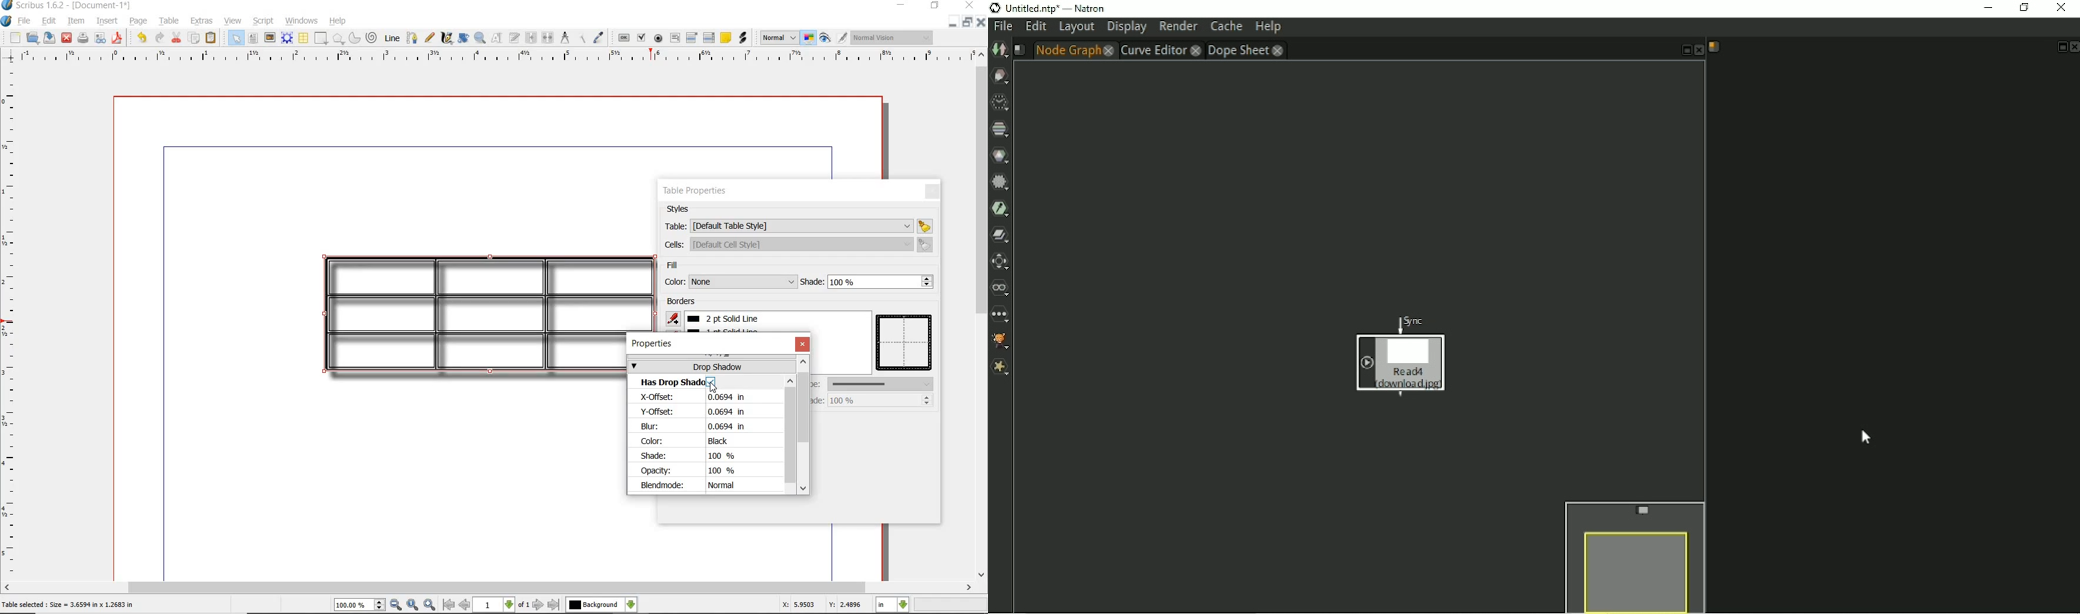 The width and height of the screenshot is (2100, 616). I want to click on insert, so click(109, 20).